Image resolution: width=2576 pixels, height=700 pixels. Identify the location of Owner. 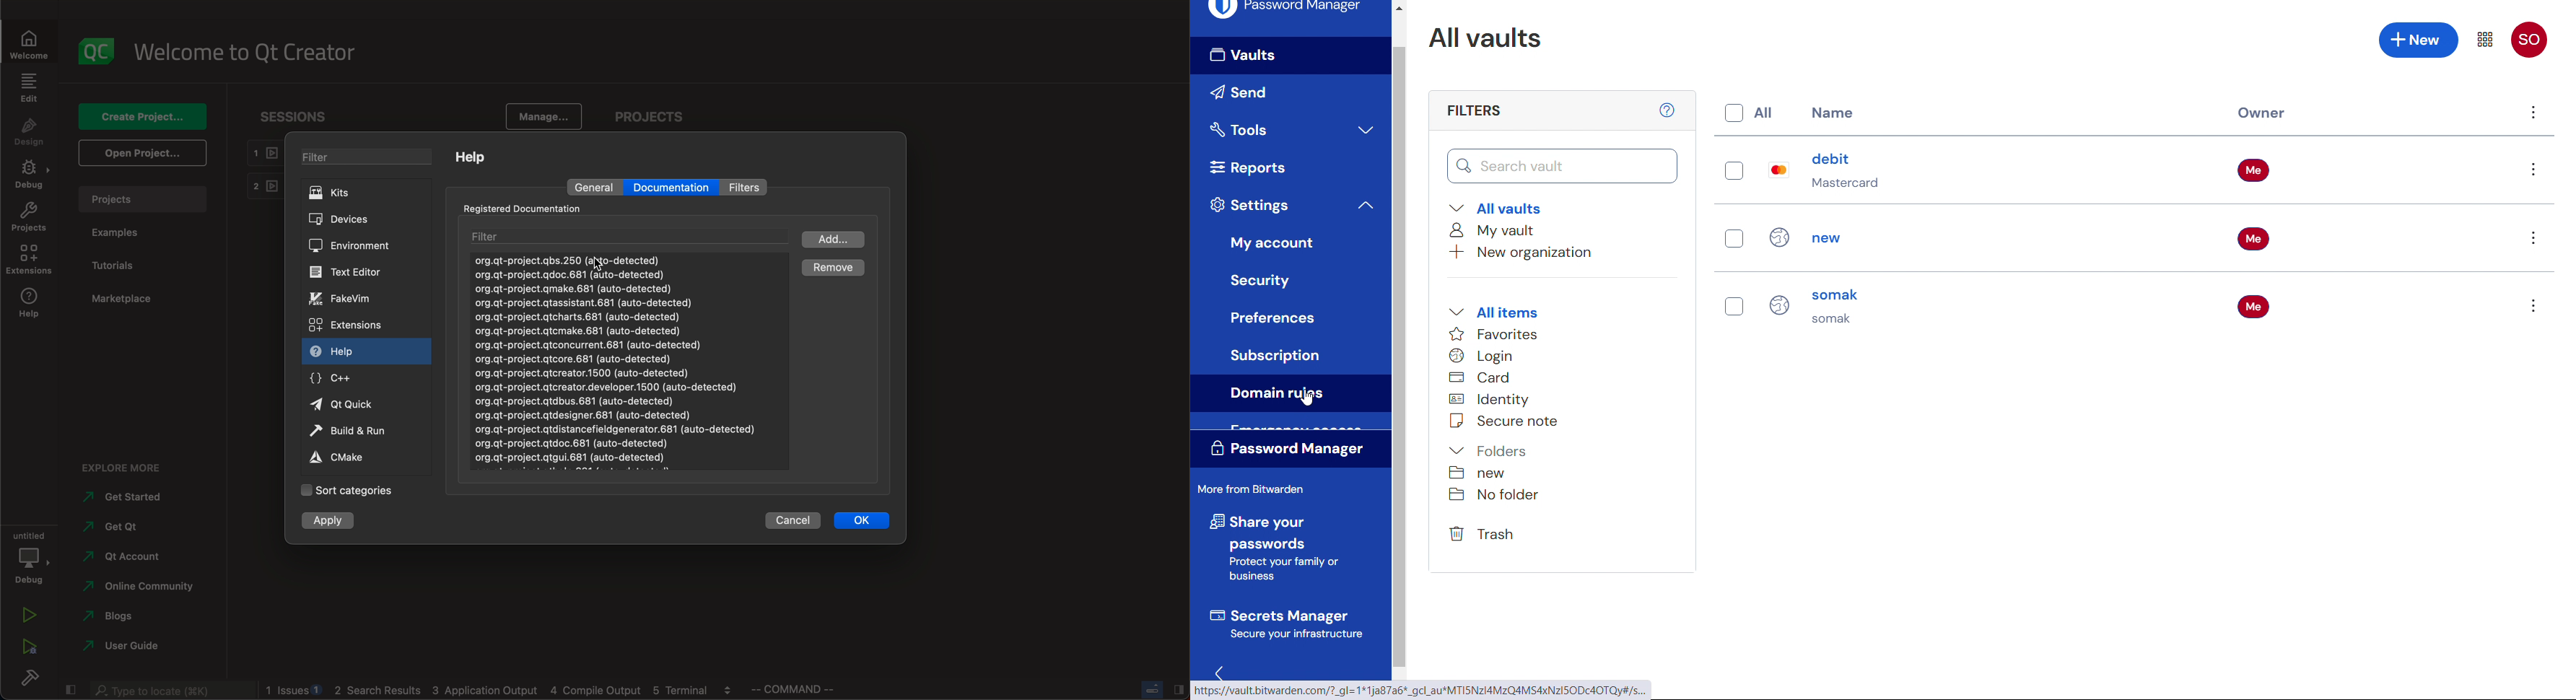
(2258, 114).